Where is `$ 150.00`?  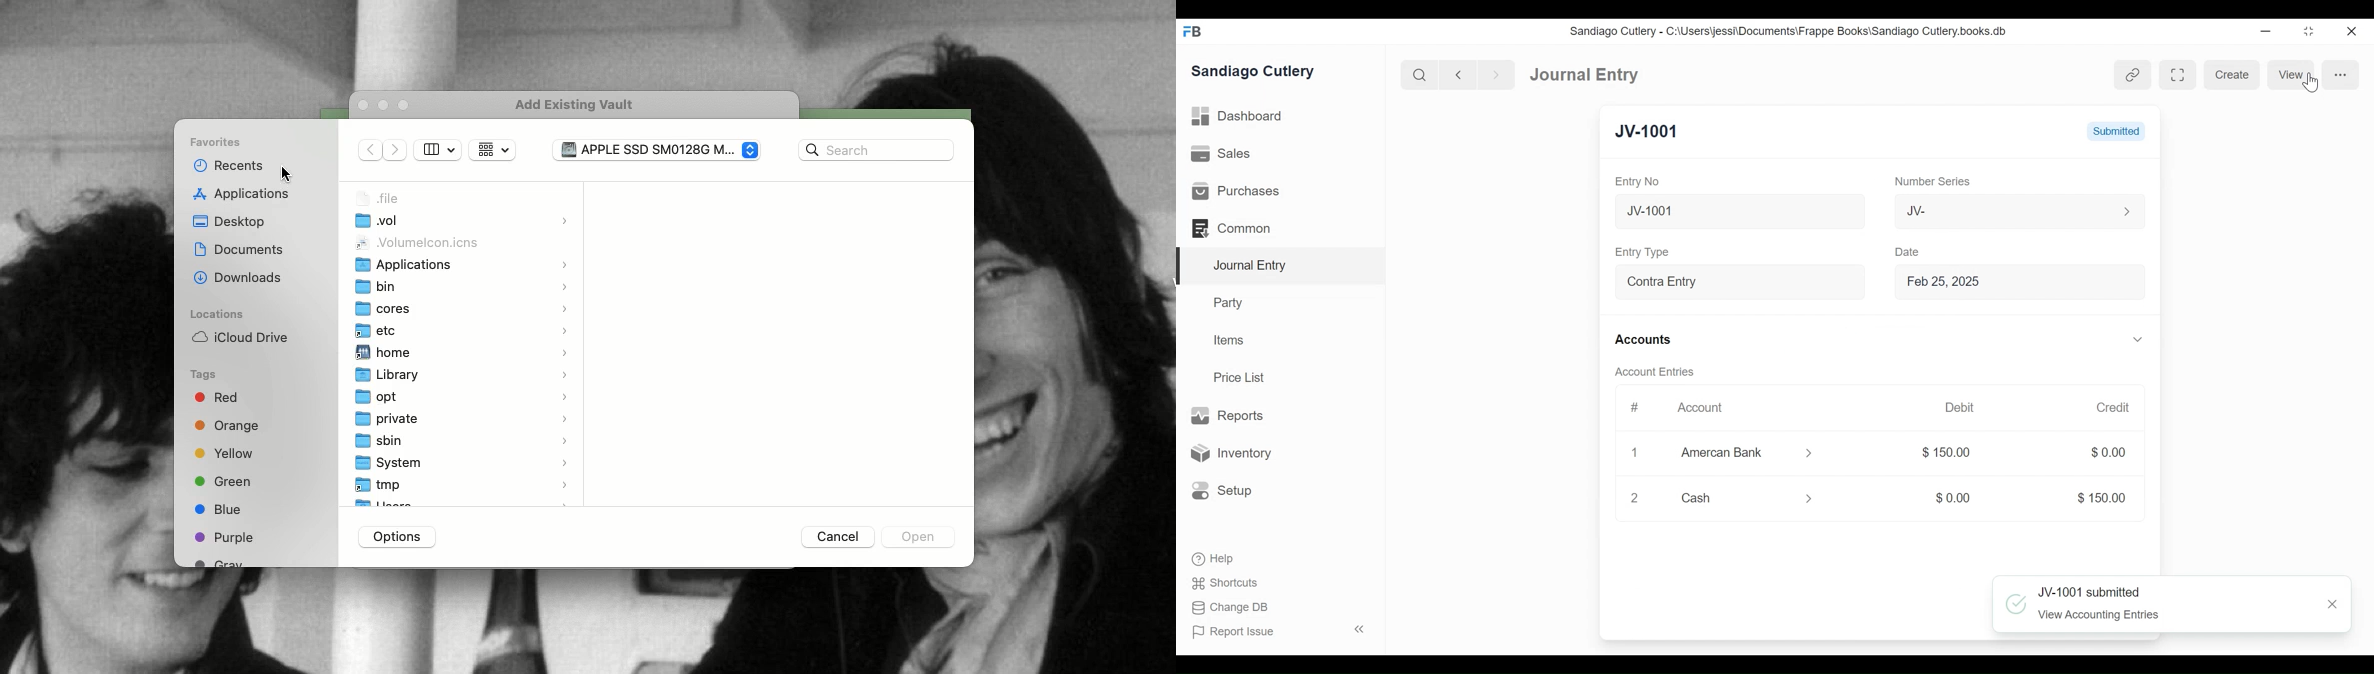
$ 150.00 is located at coordinates (1942, 453).